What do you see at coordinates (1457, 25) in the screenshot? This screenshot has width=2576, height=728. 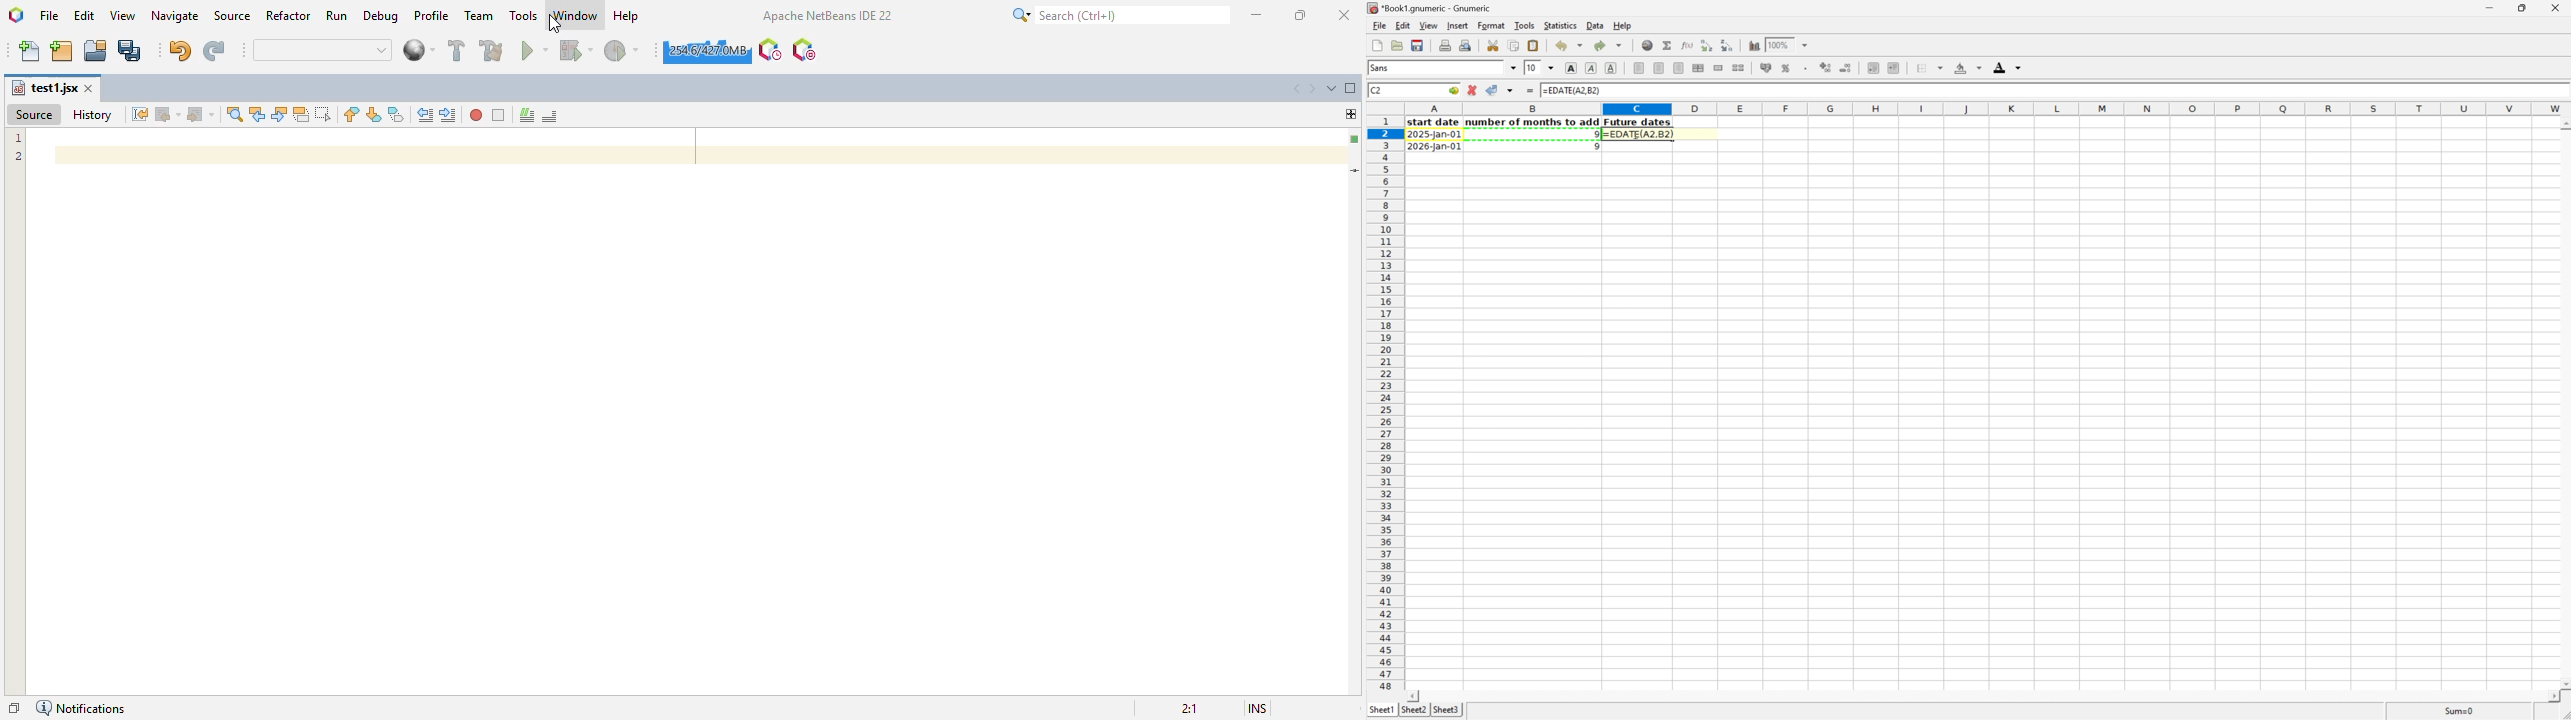 I see `Insert` at bounding box center [1457, 25].